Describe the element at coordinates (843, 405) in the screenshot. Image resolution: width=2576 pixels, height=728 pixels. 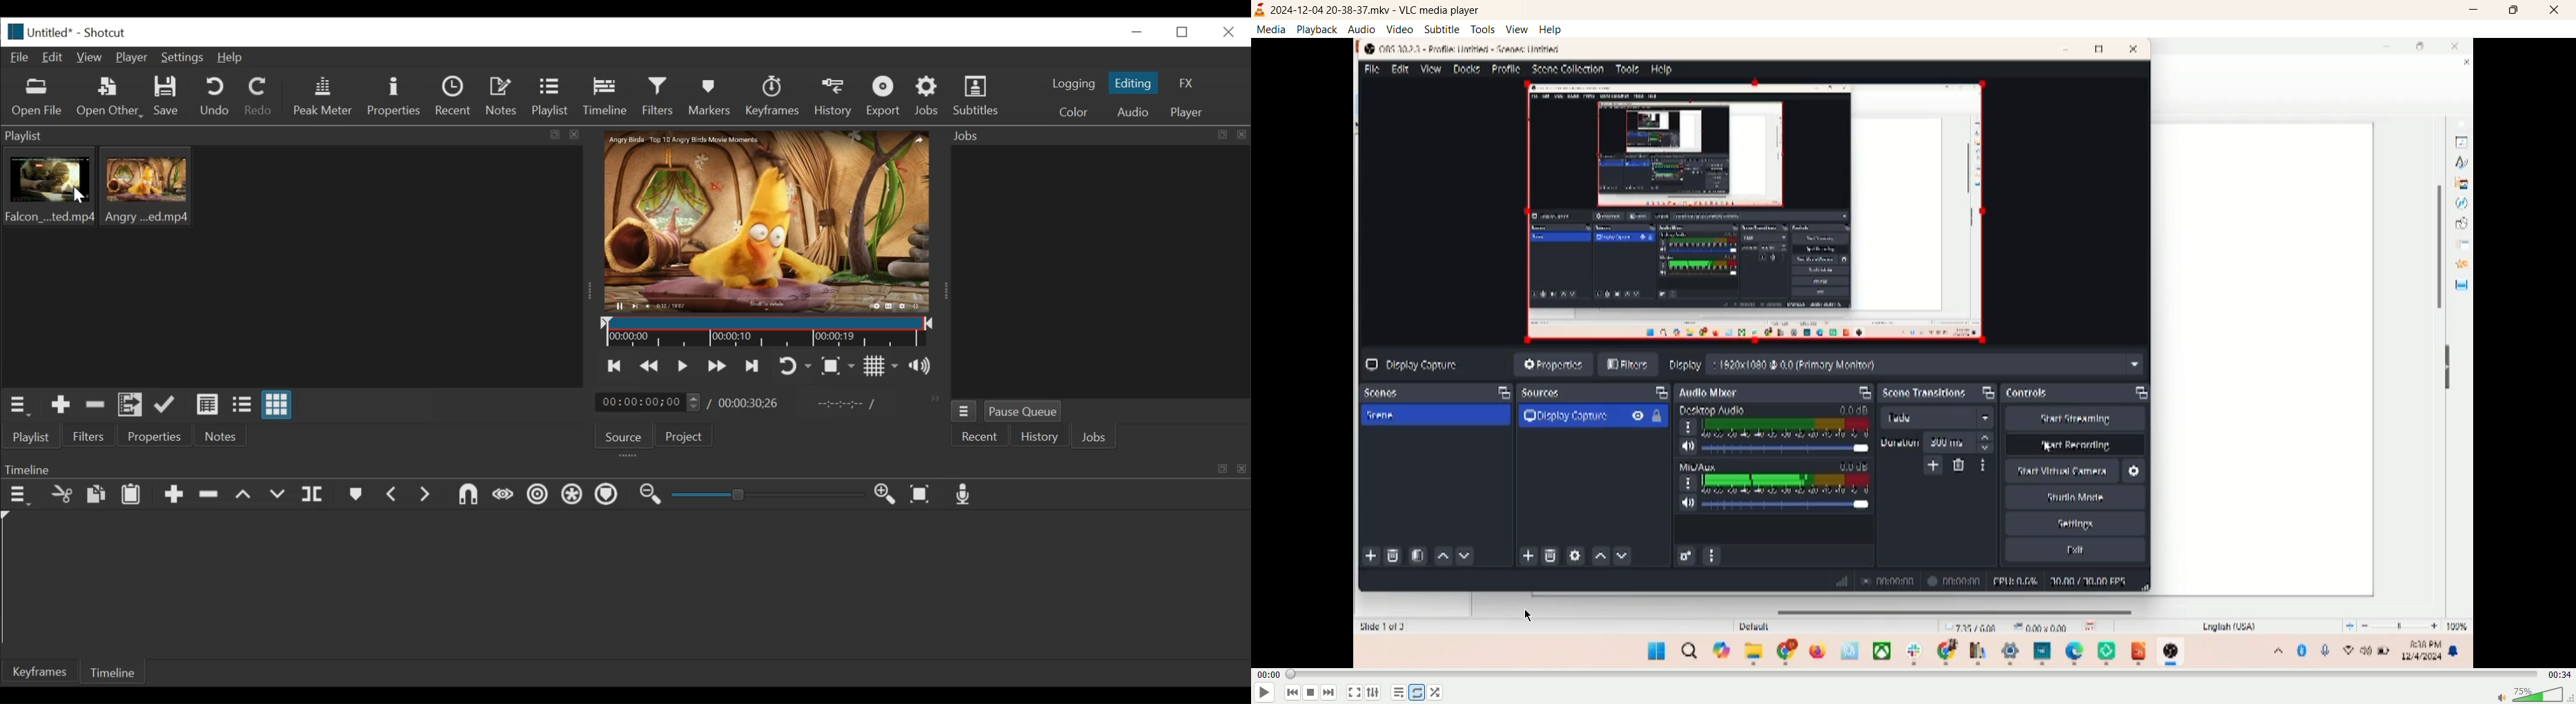
I see `in point` at that location.